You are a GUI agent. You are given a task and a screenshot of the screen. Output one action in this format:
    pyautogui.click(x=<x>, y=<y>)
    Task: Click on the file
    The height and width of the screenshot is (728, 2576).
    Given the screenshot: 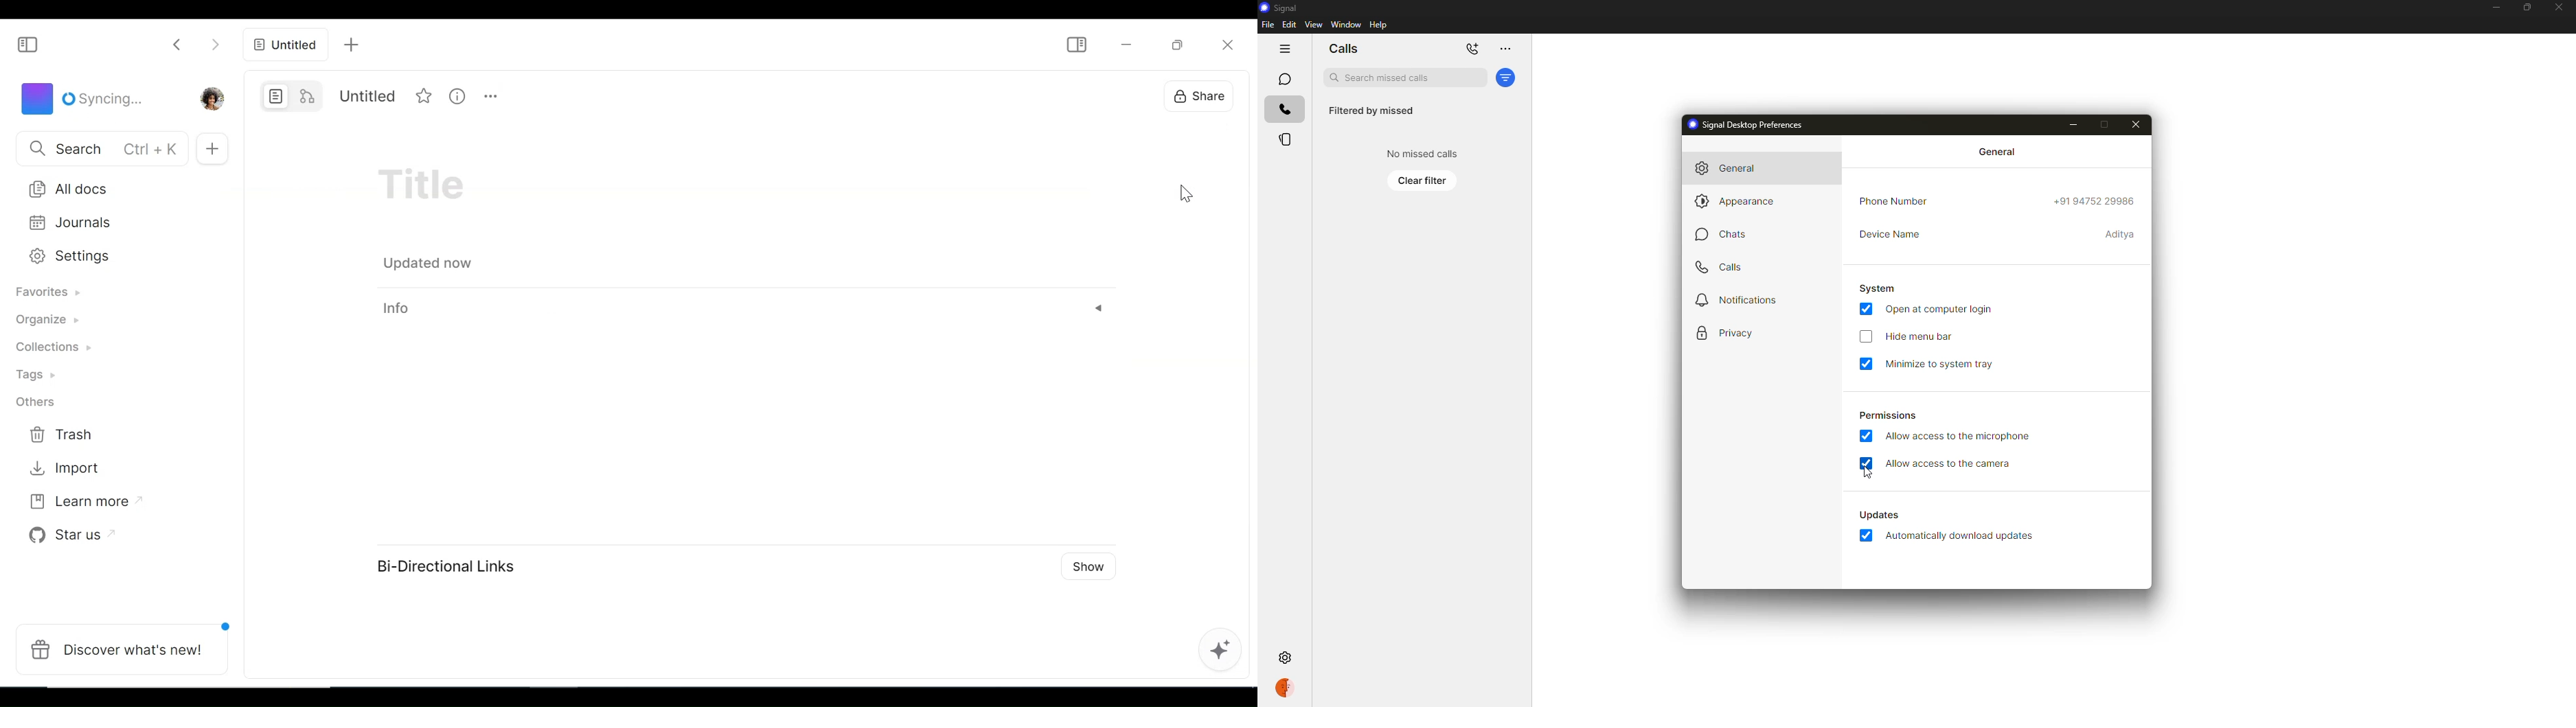 What is the action you would take?
    pyautogui.click(x=1267, y=25)
    